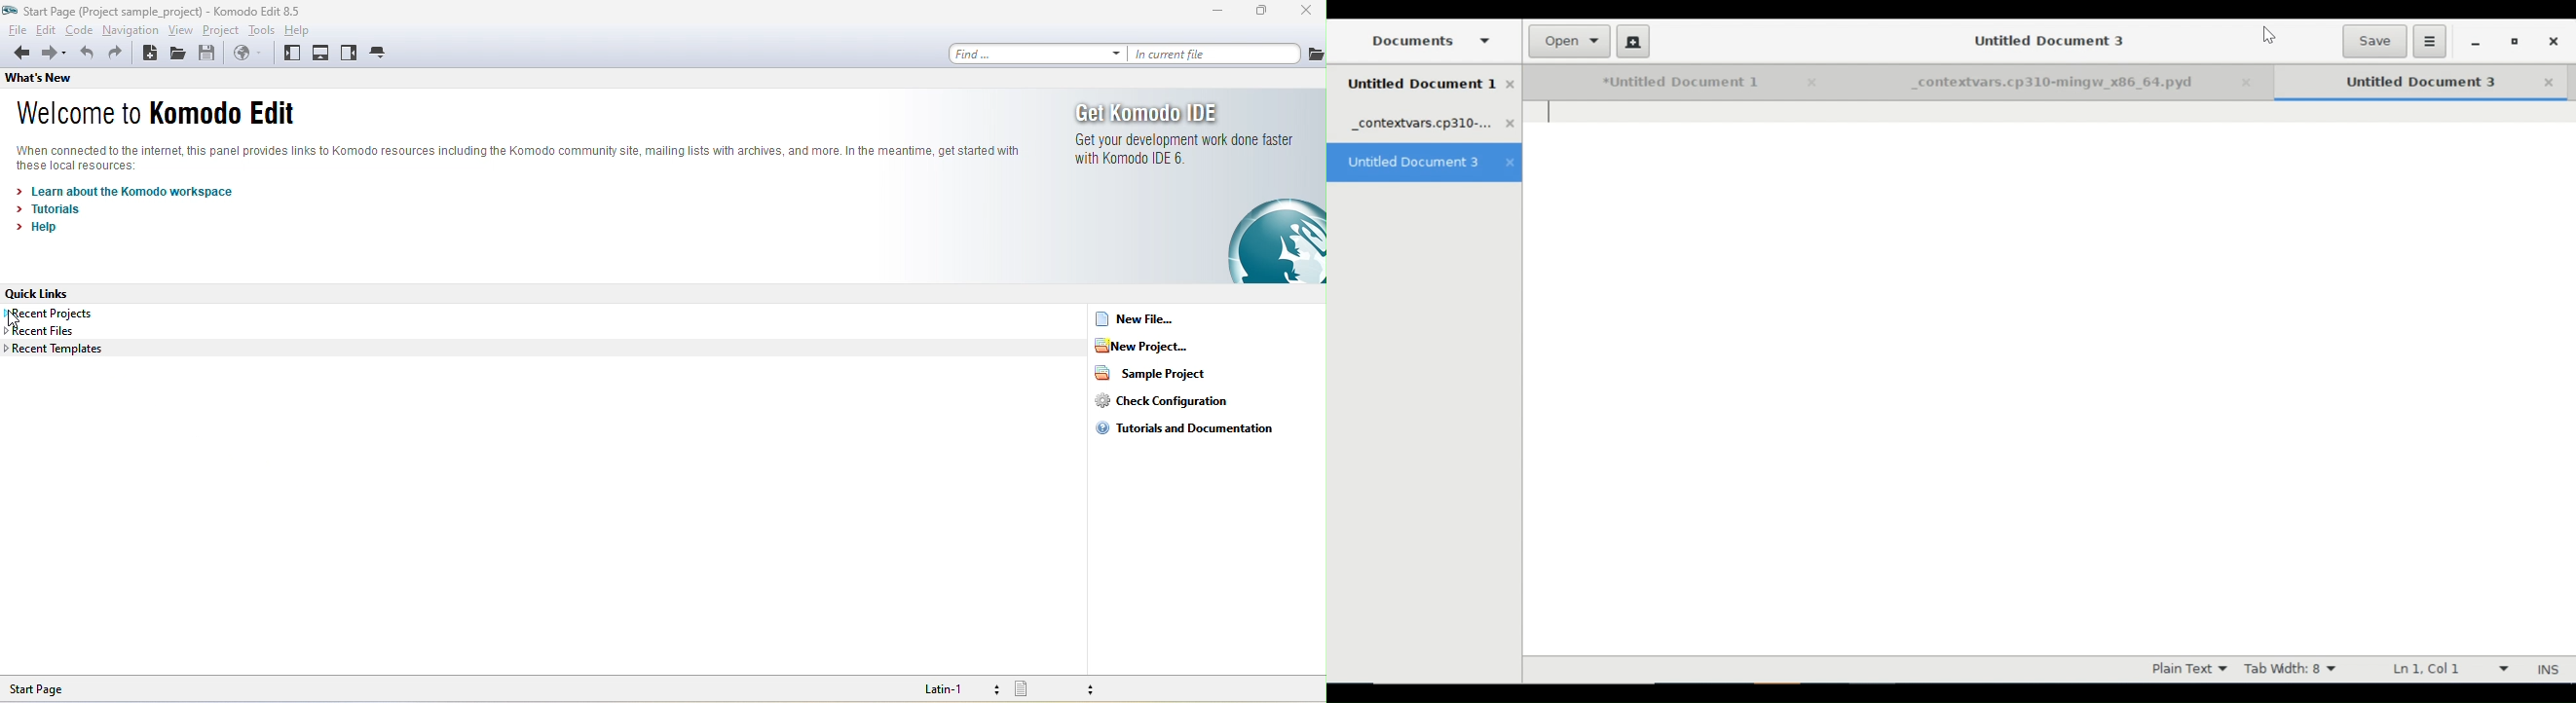  I want to click on Close, so click(2552, 42).